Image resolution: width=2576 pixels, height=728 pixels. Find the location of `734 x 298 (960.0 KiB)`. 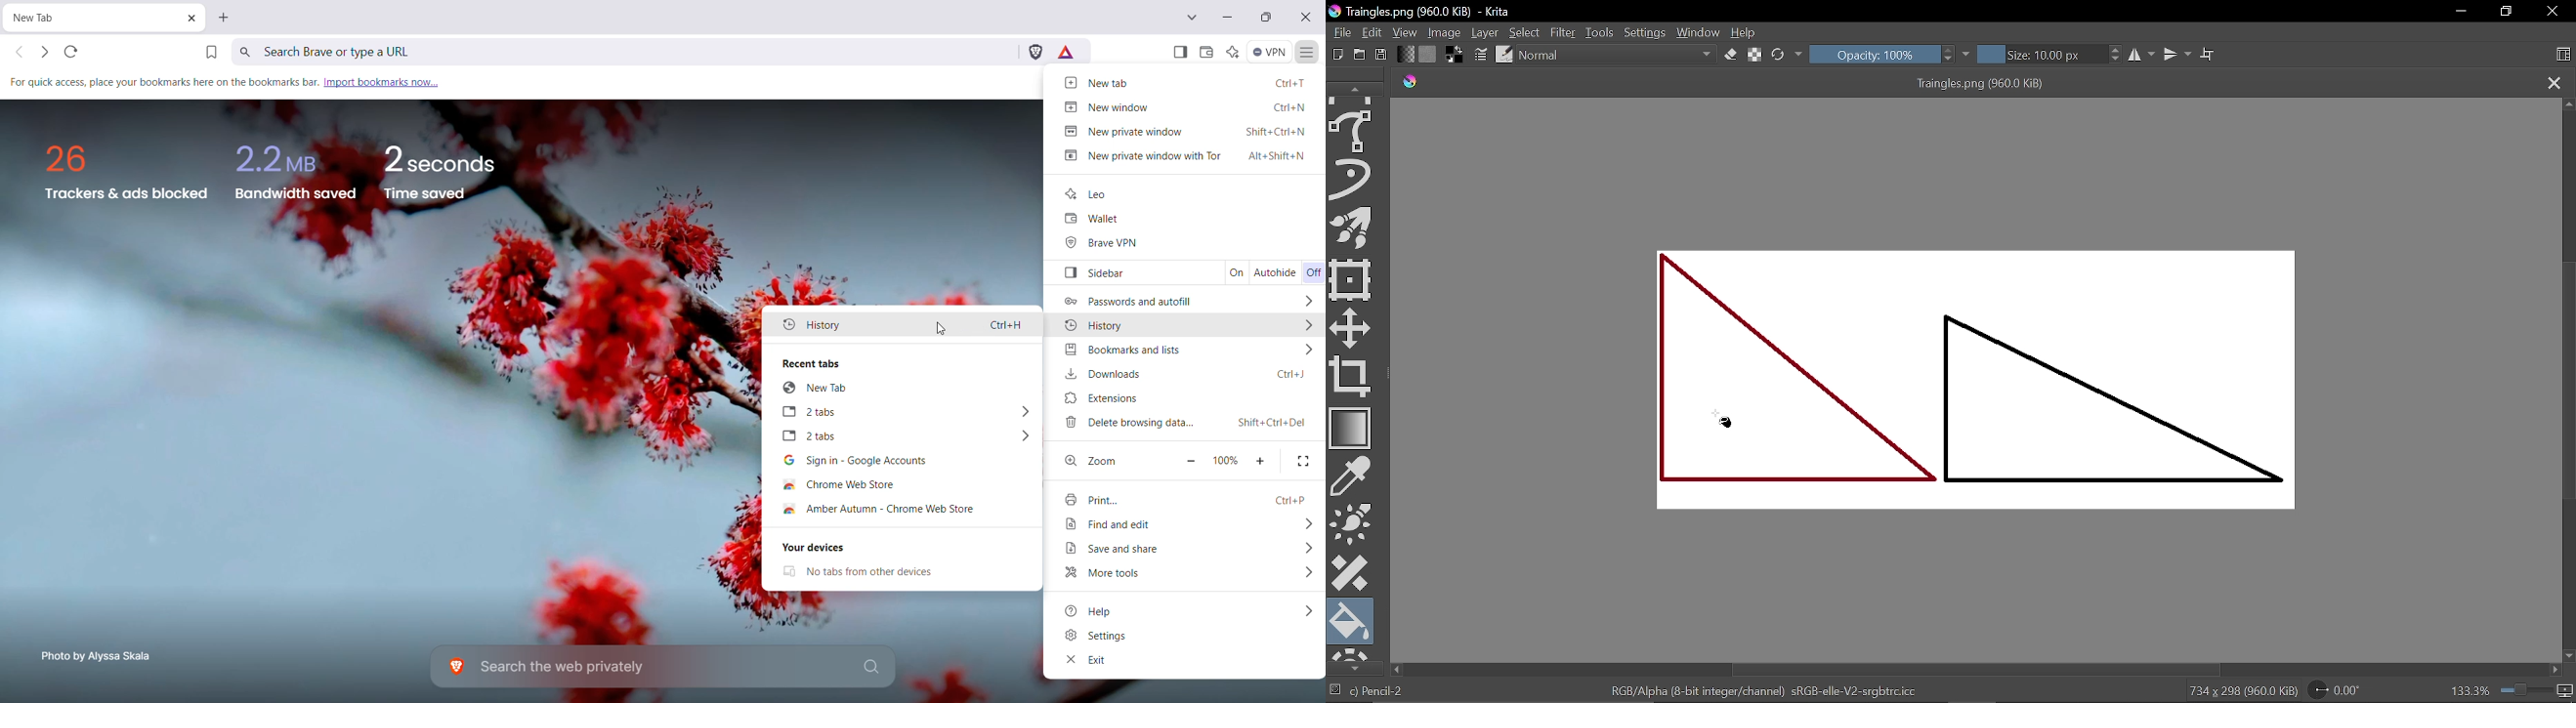

734 x 298 (960.0 KiB) is located at coordinates (2240, 691).